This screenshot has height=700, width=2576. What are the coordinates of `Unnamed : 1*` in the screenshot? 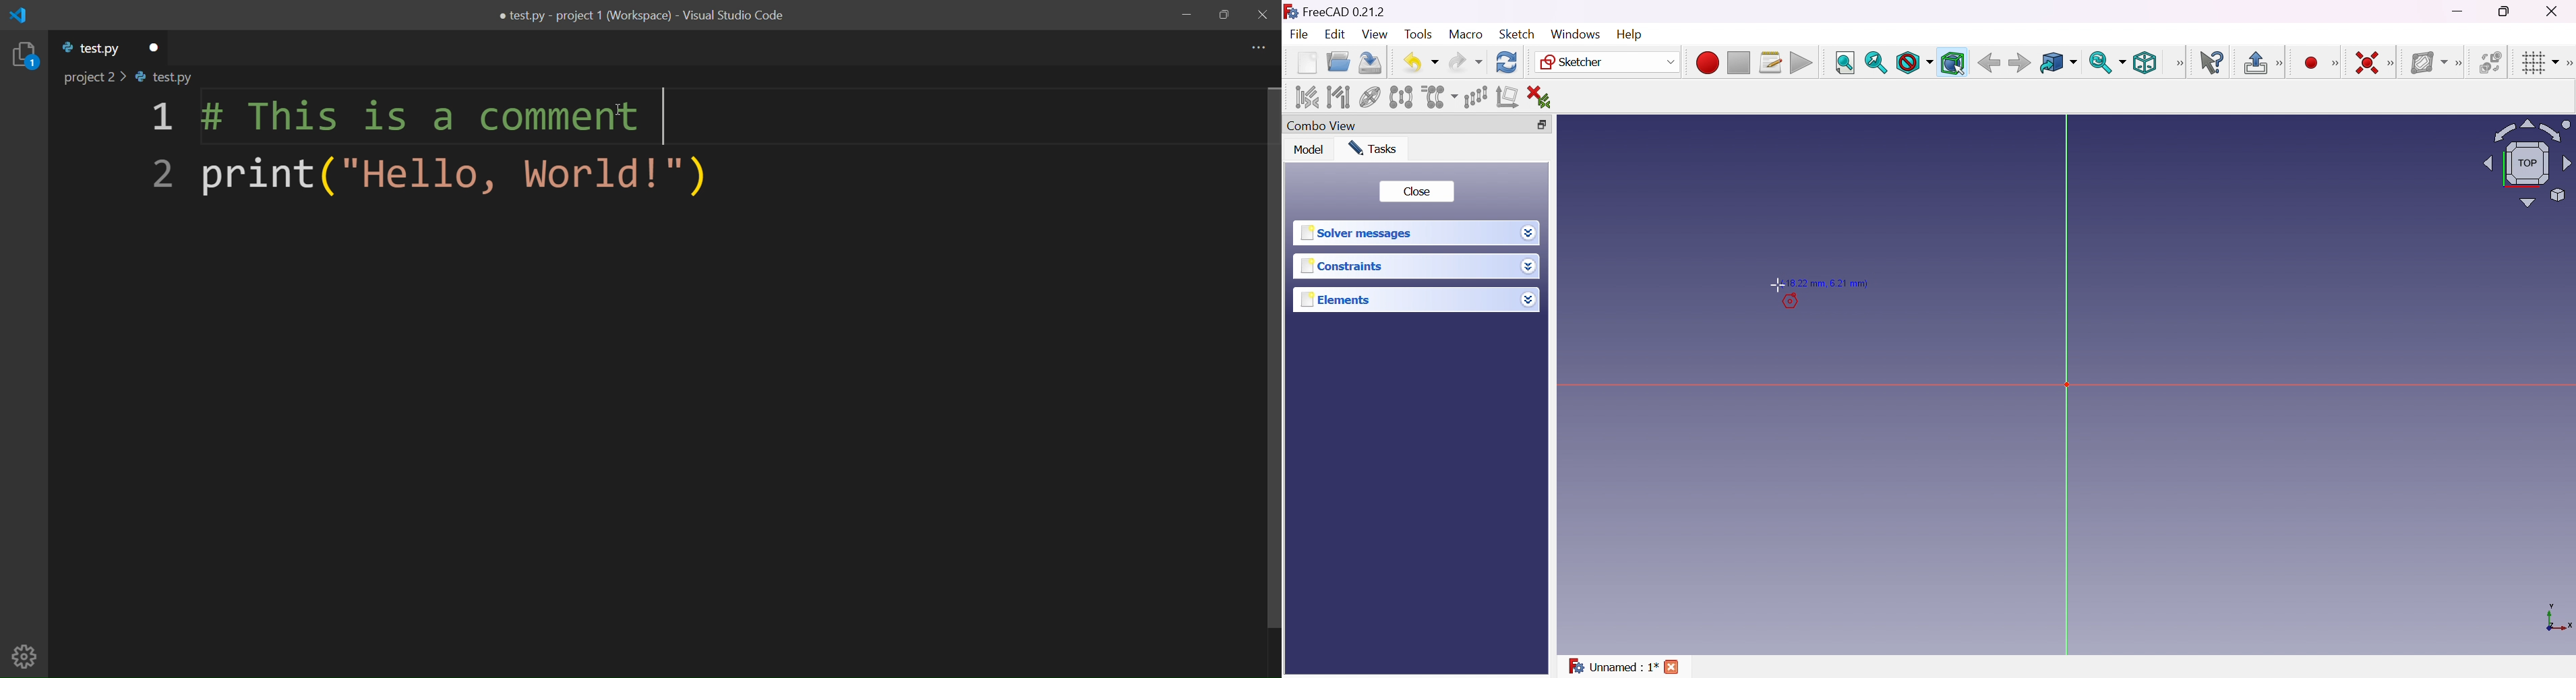 It's located at (1613, 667).